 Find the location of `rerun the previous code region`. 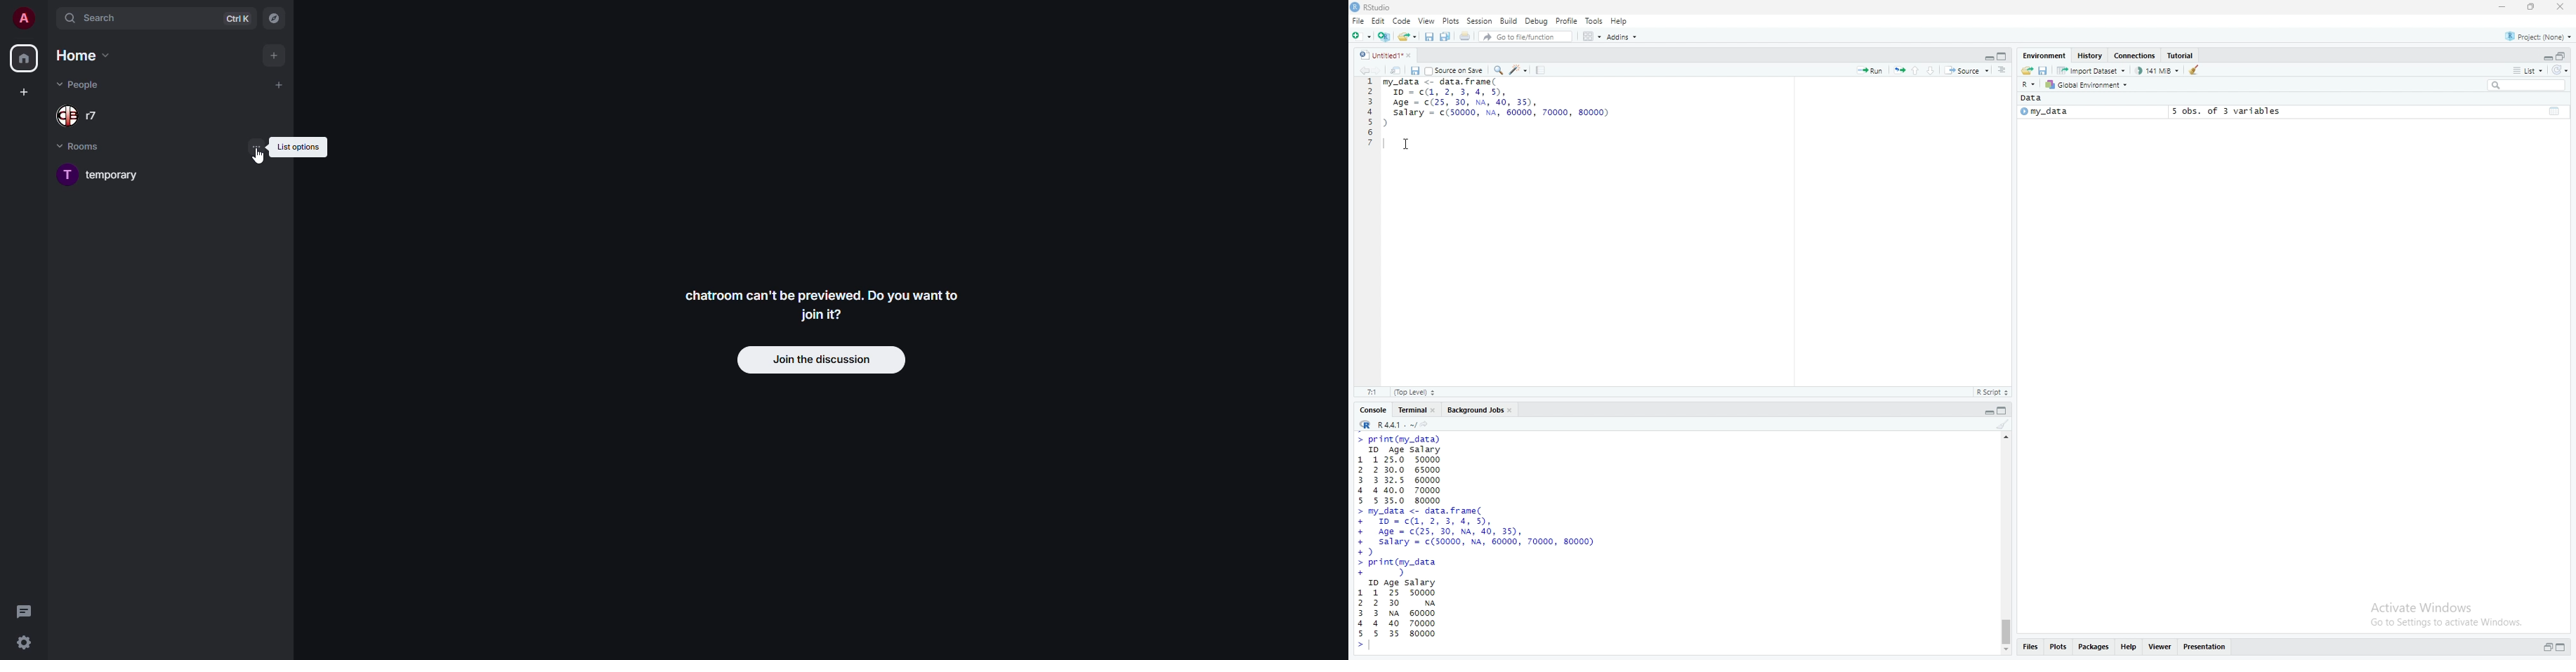

rerun the previous code region is located at coordinates (1899, 70).